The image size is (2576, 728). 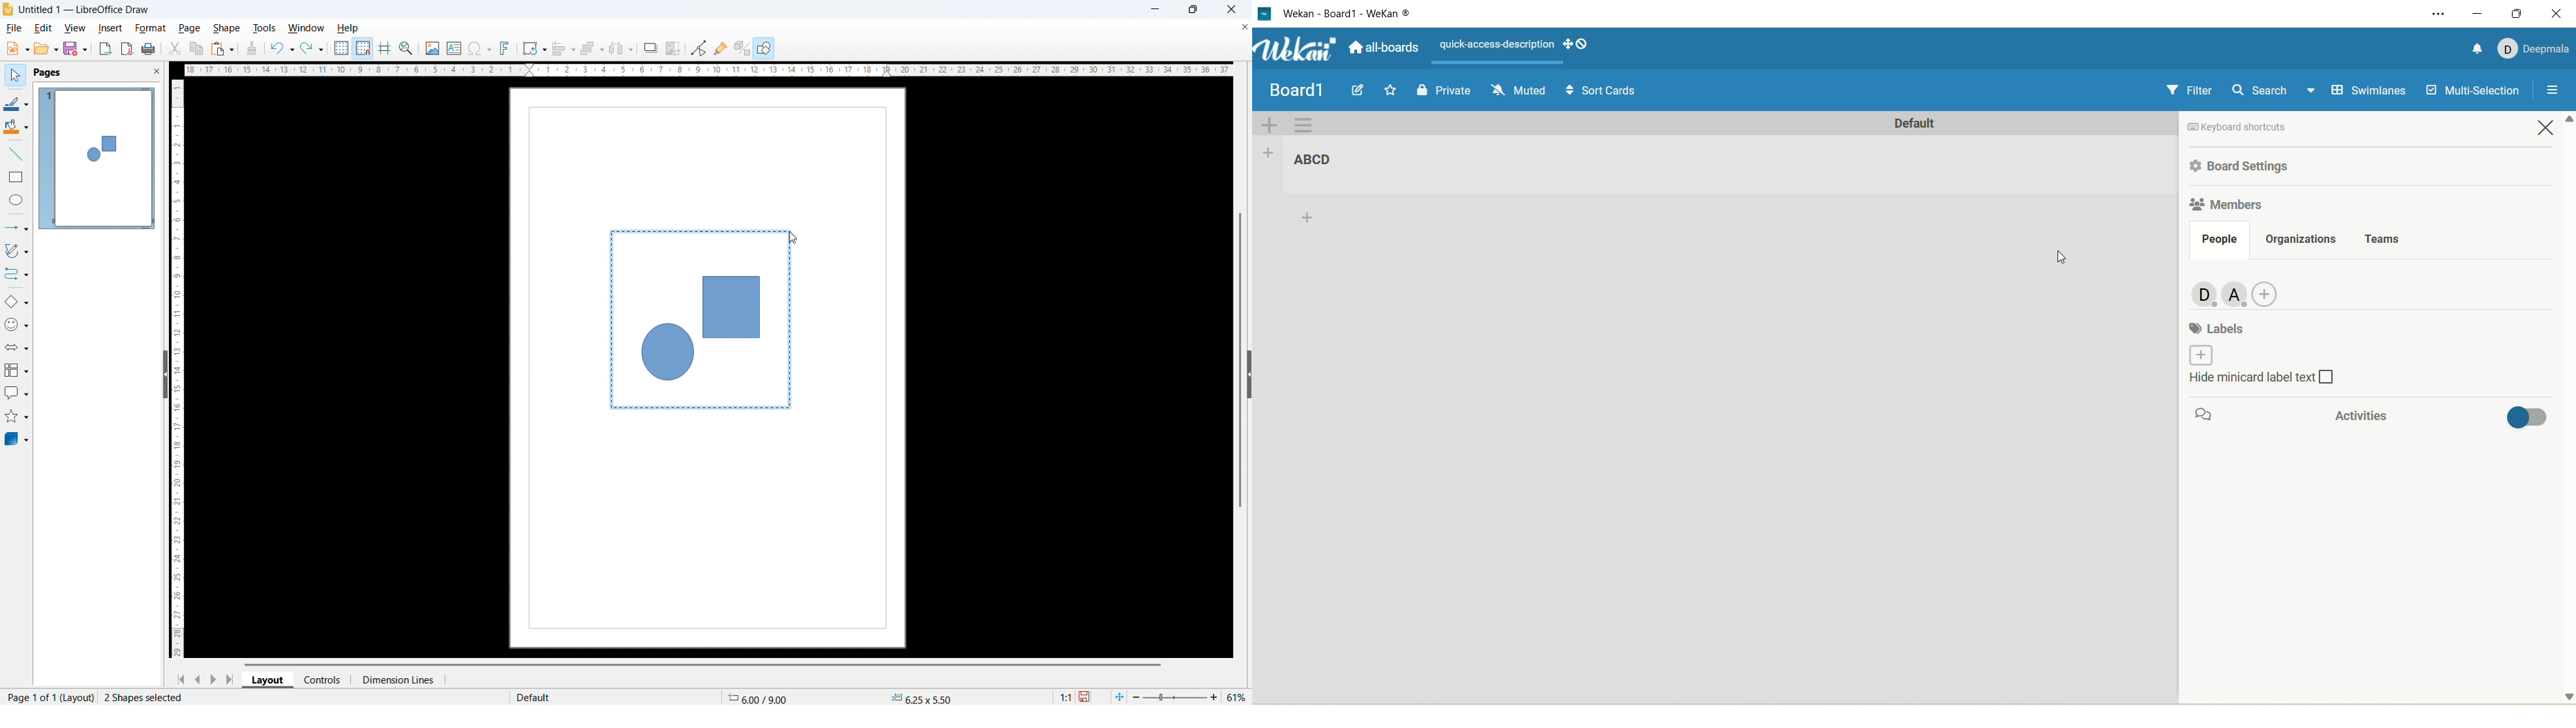 What do you see at coordinates (2277, 381) in the screenshot?
I see `hide minicards` at bounding box center [2277, 381].